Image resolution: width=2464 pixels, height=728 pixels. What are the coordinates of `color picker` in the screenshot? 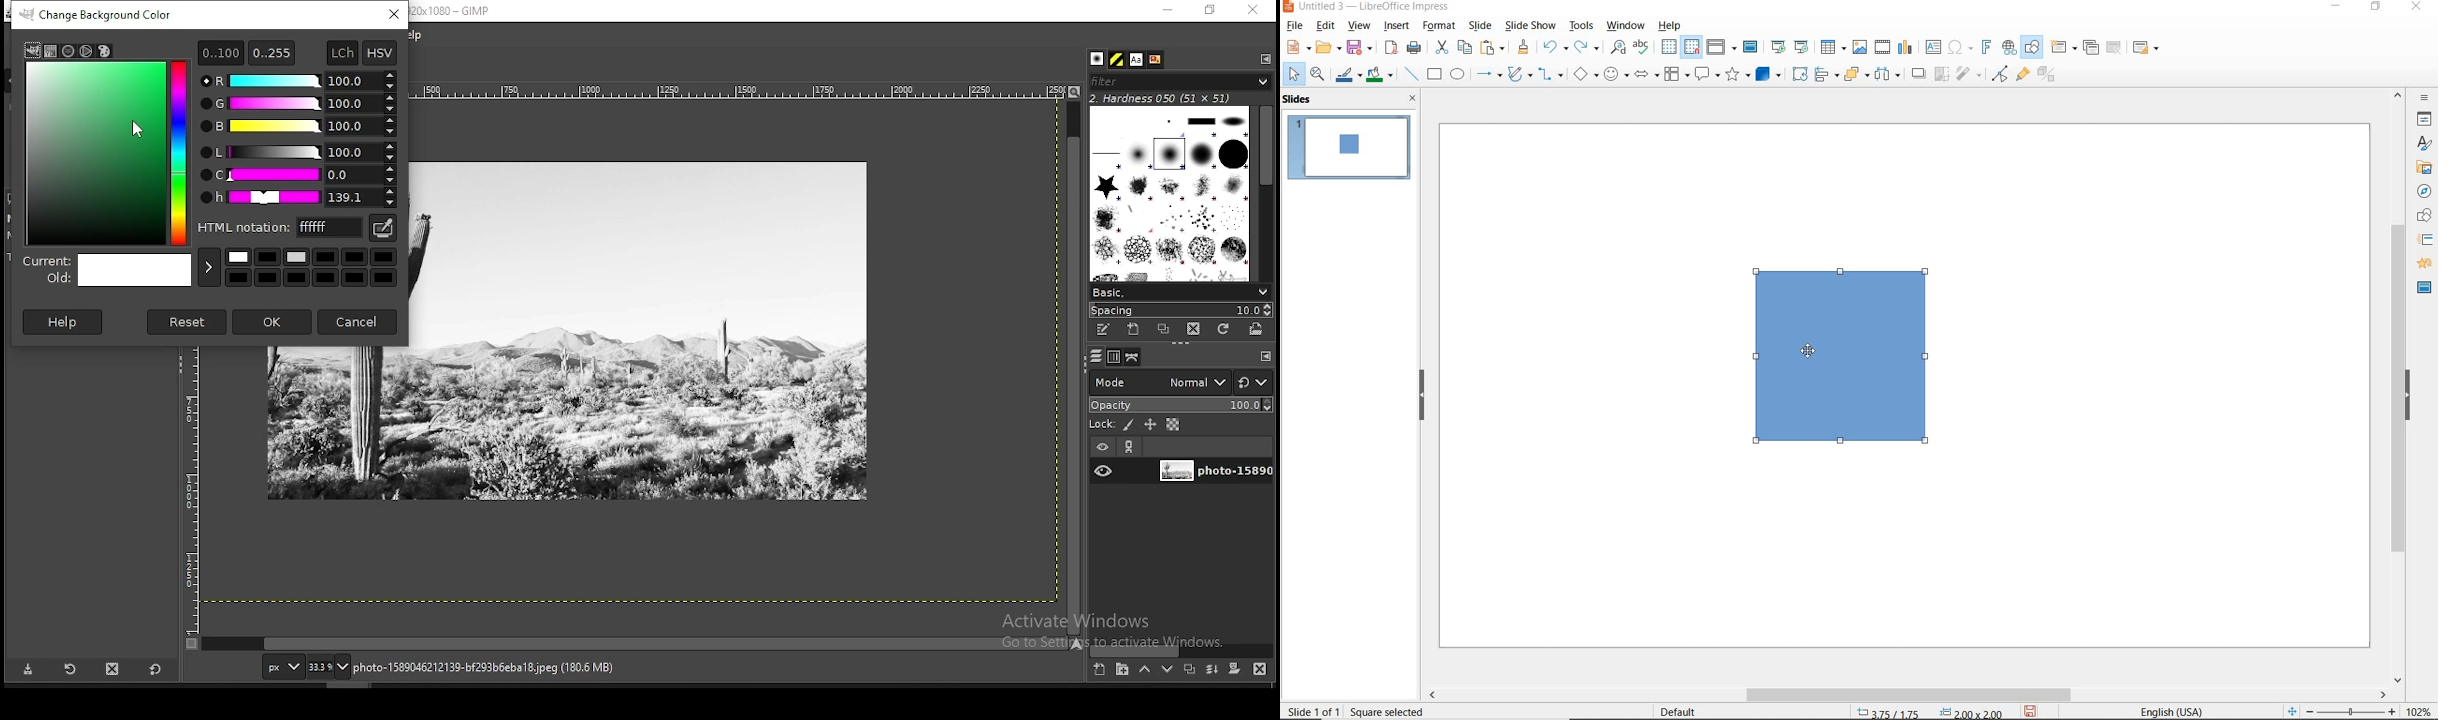 It's located at (381, 228).